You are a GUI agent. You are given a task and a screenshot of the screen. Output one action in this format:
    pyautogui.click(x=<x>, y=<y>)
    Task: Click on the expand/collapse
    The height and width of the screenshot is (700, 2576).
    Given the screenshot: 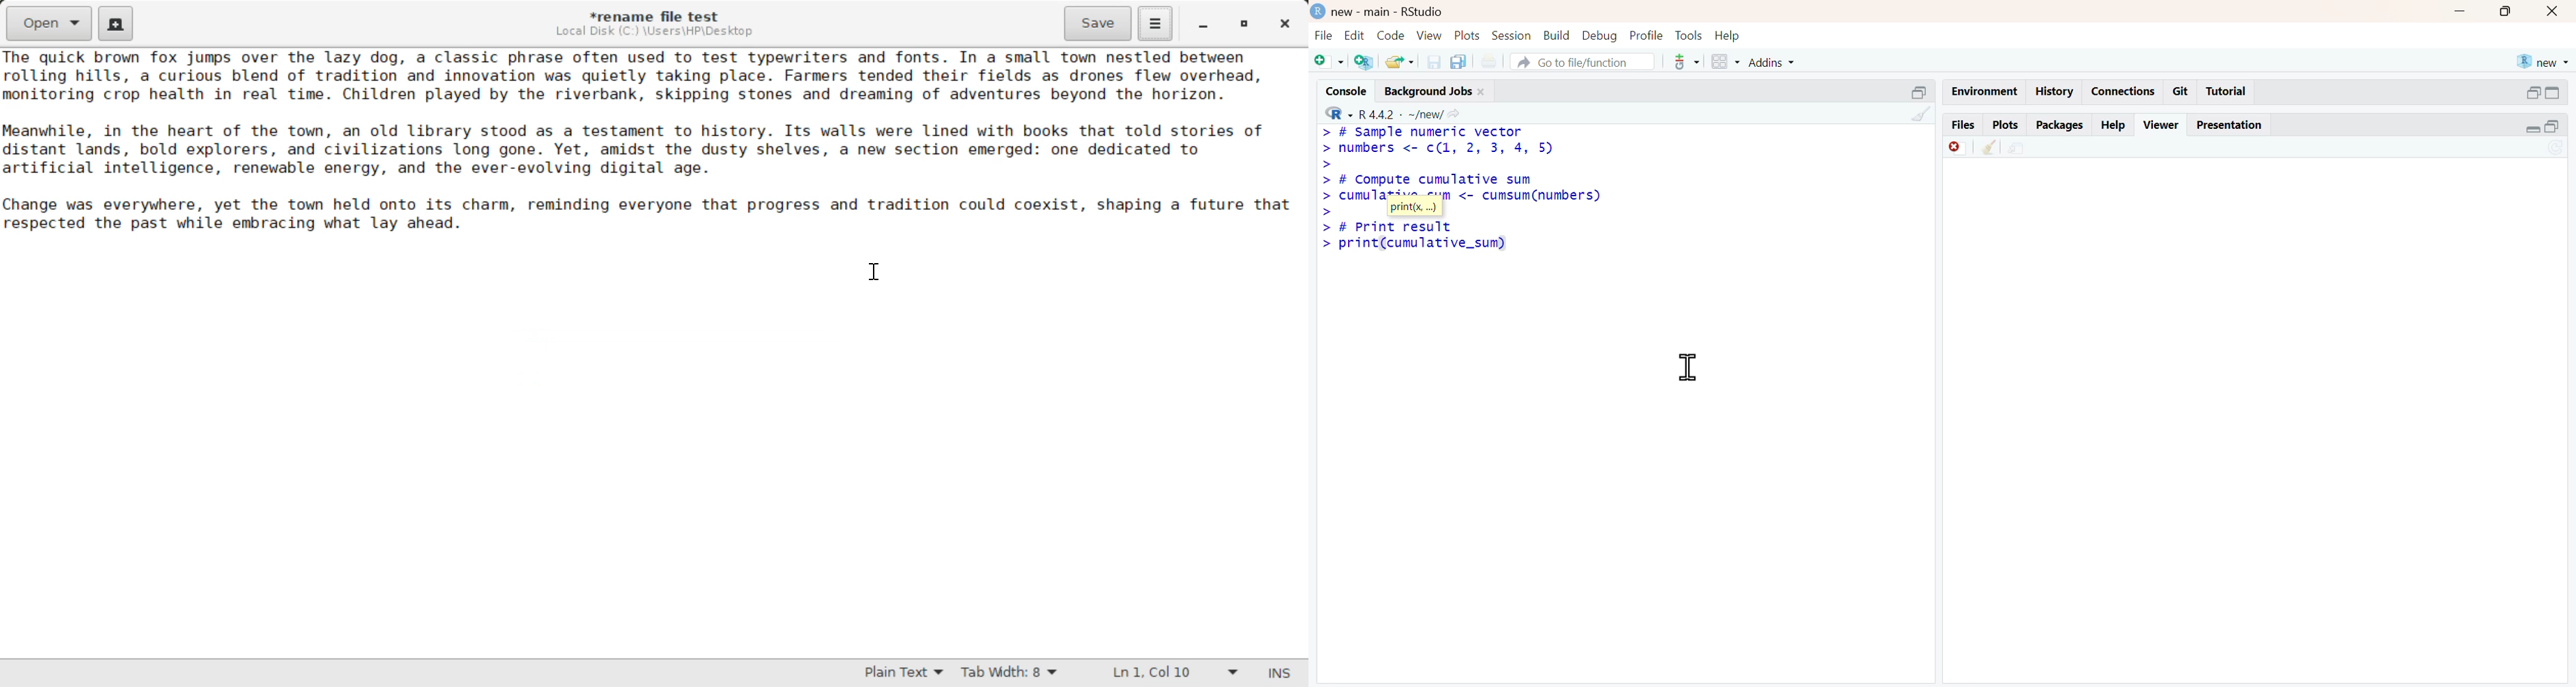 What is the action you would take?
    pyautogui.click(x=2555, y=93)
    